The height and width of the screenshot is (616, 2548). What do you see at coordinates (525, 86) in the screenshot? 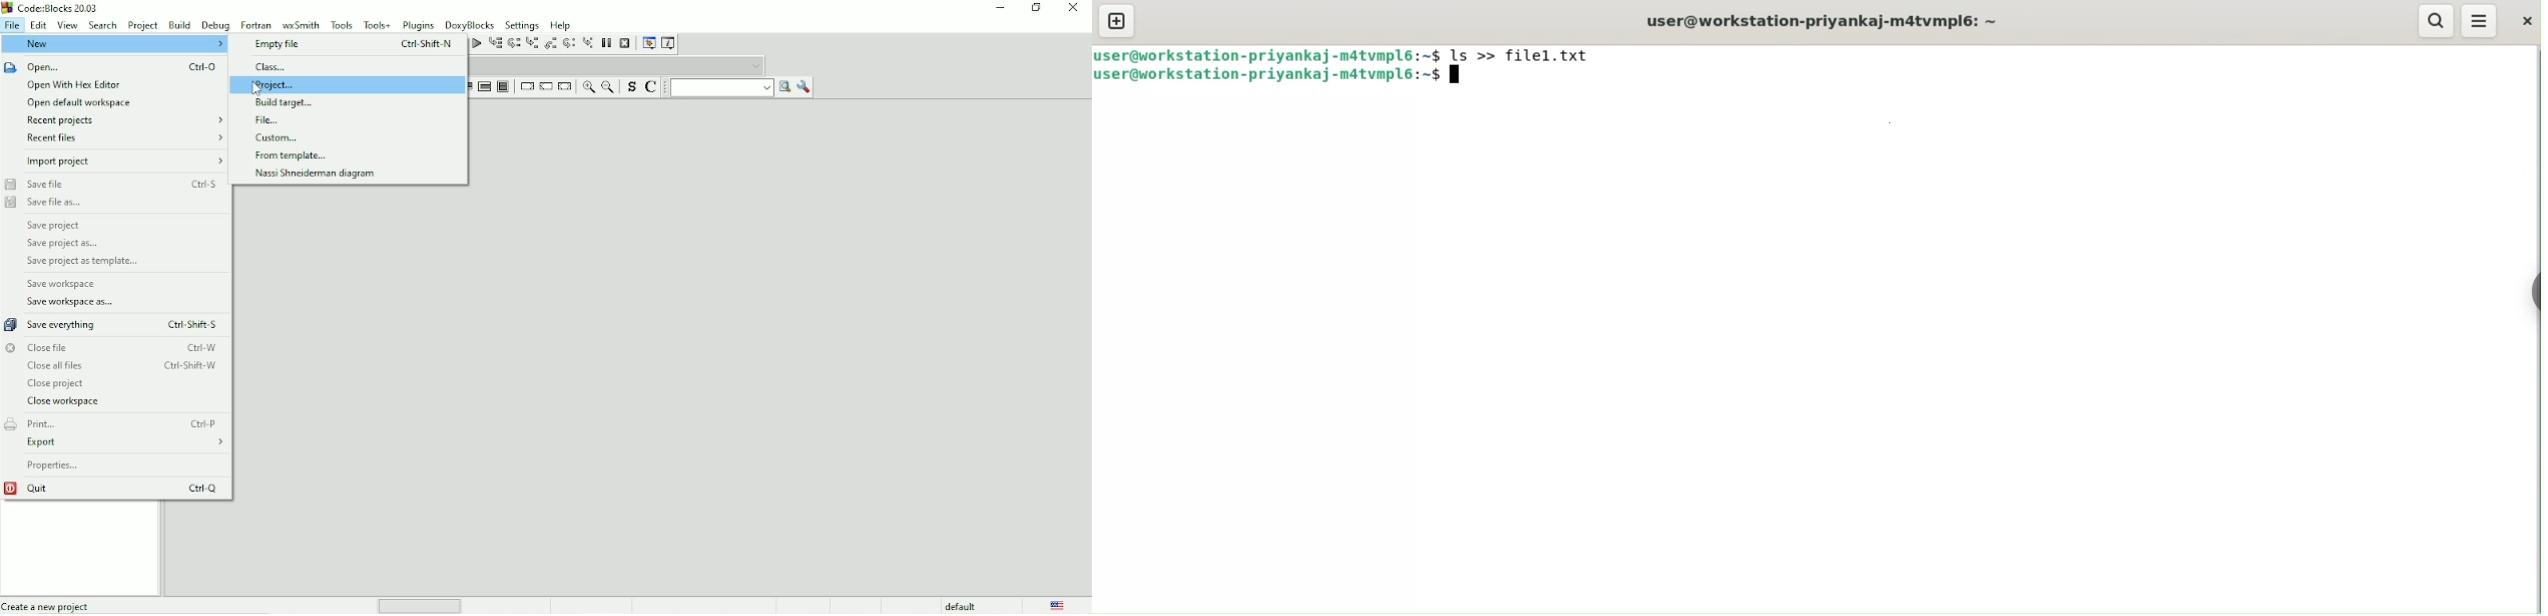
I see `Break instruction` at bounding box center [525, 86].